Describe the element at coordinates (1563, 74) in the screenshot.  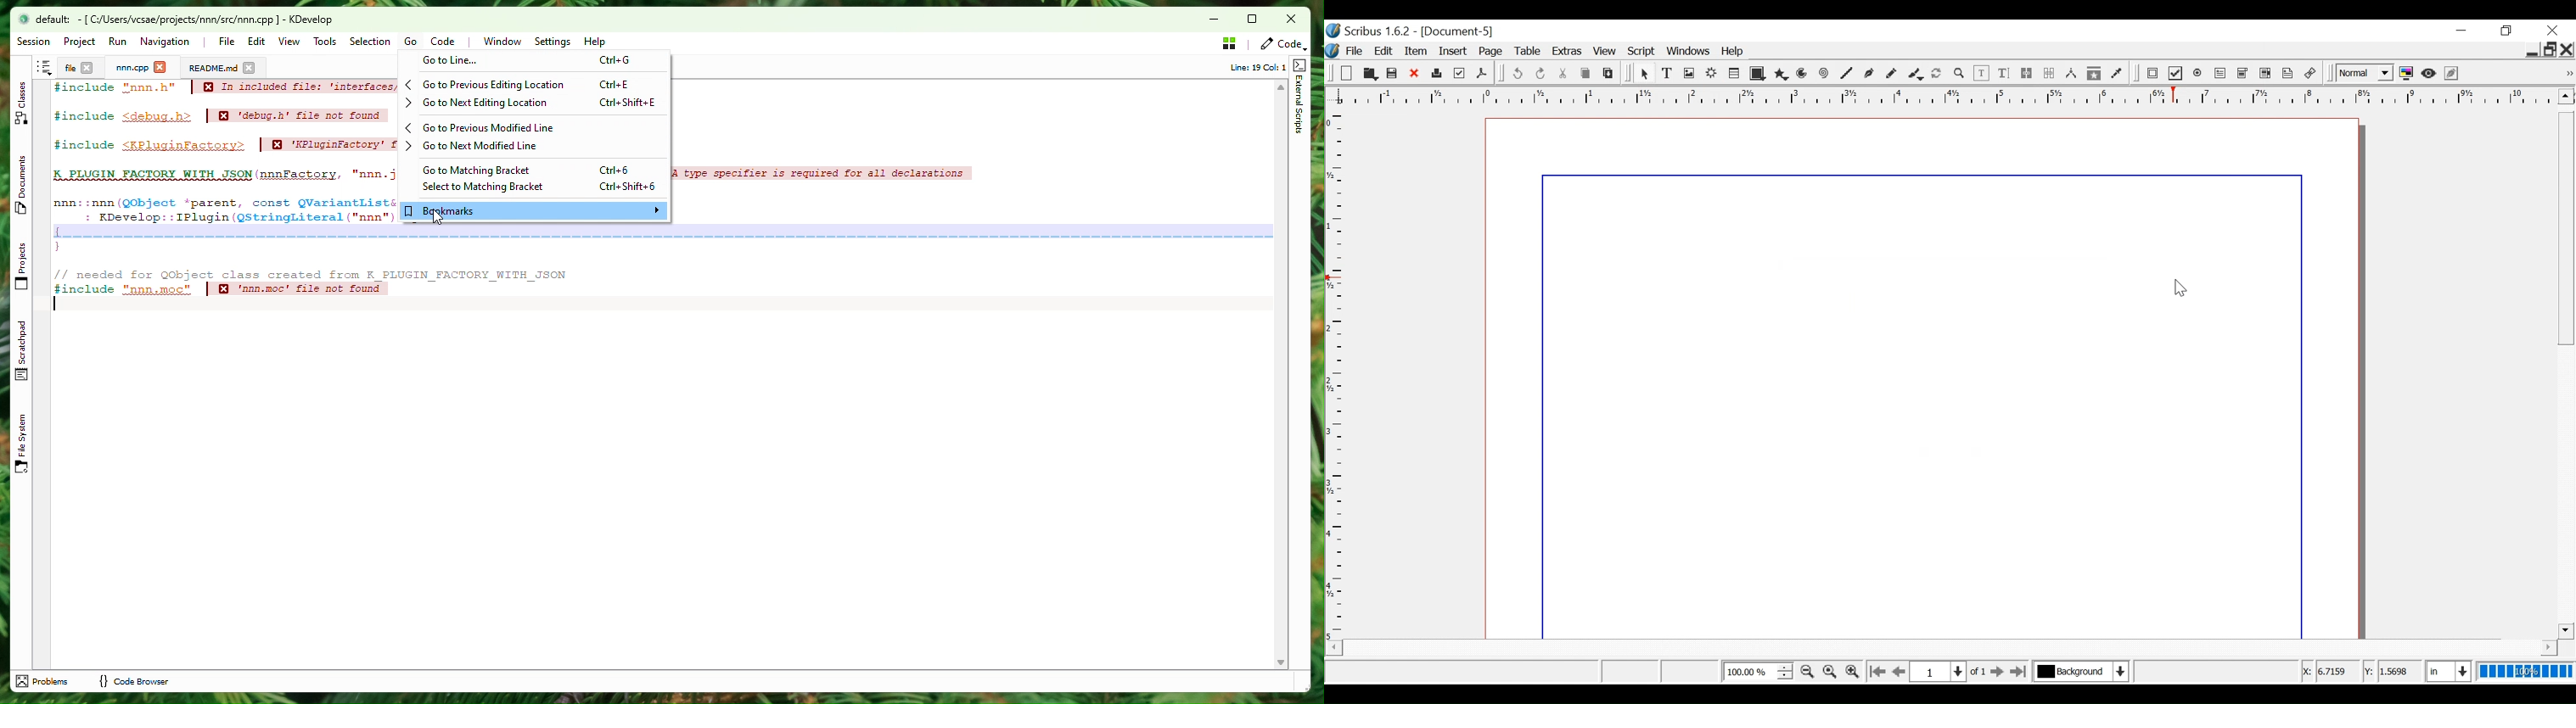
I see `Cut` at that location.